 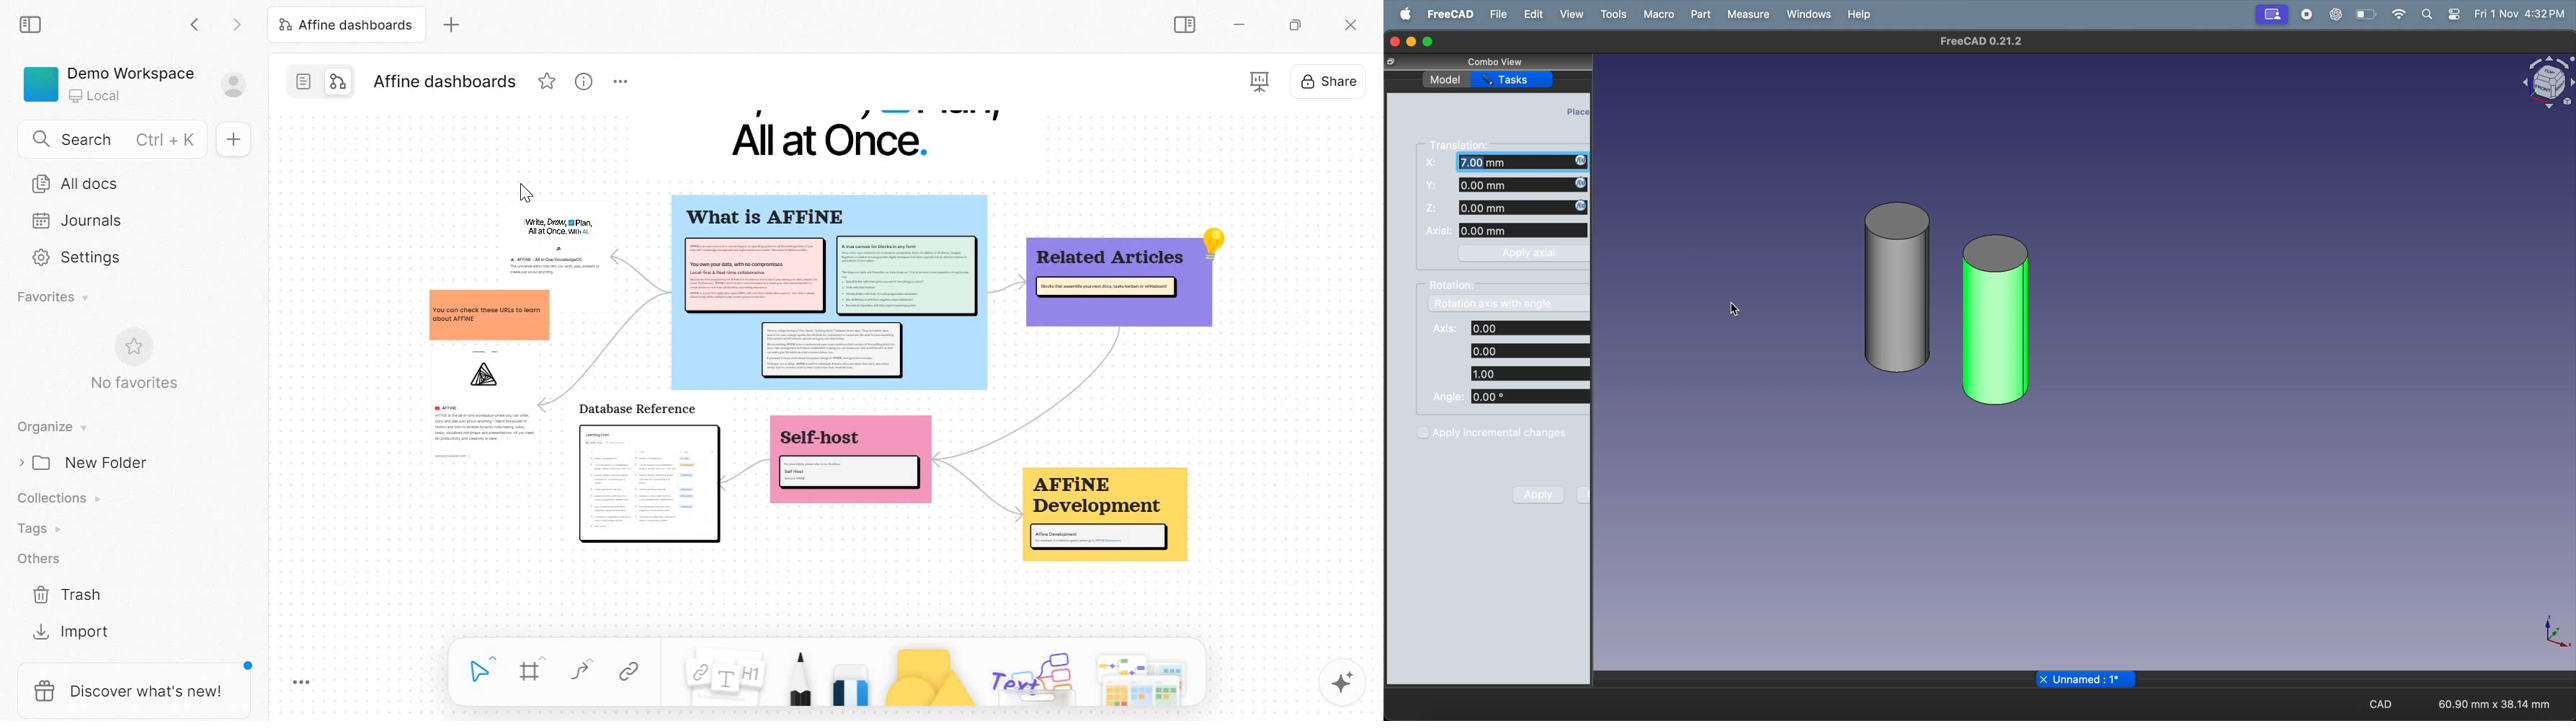 I want to click on battery, so click(x=2365, y=15).